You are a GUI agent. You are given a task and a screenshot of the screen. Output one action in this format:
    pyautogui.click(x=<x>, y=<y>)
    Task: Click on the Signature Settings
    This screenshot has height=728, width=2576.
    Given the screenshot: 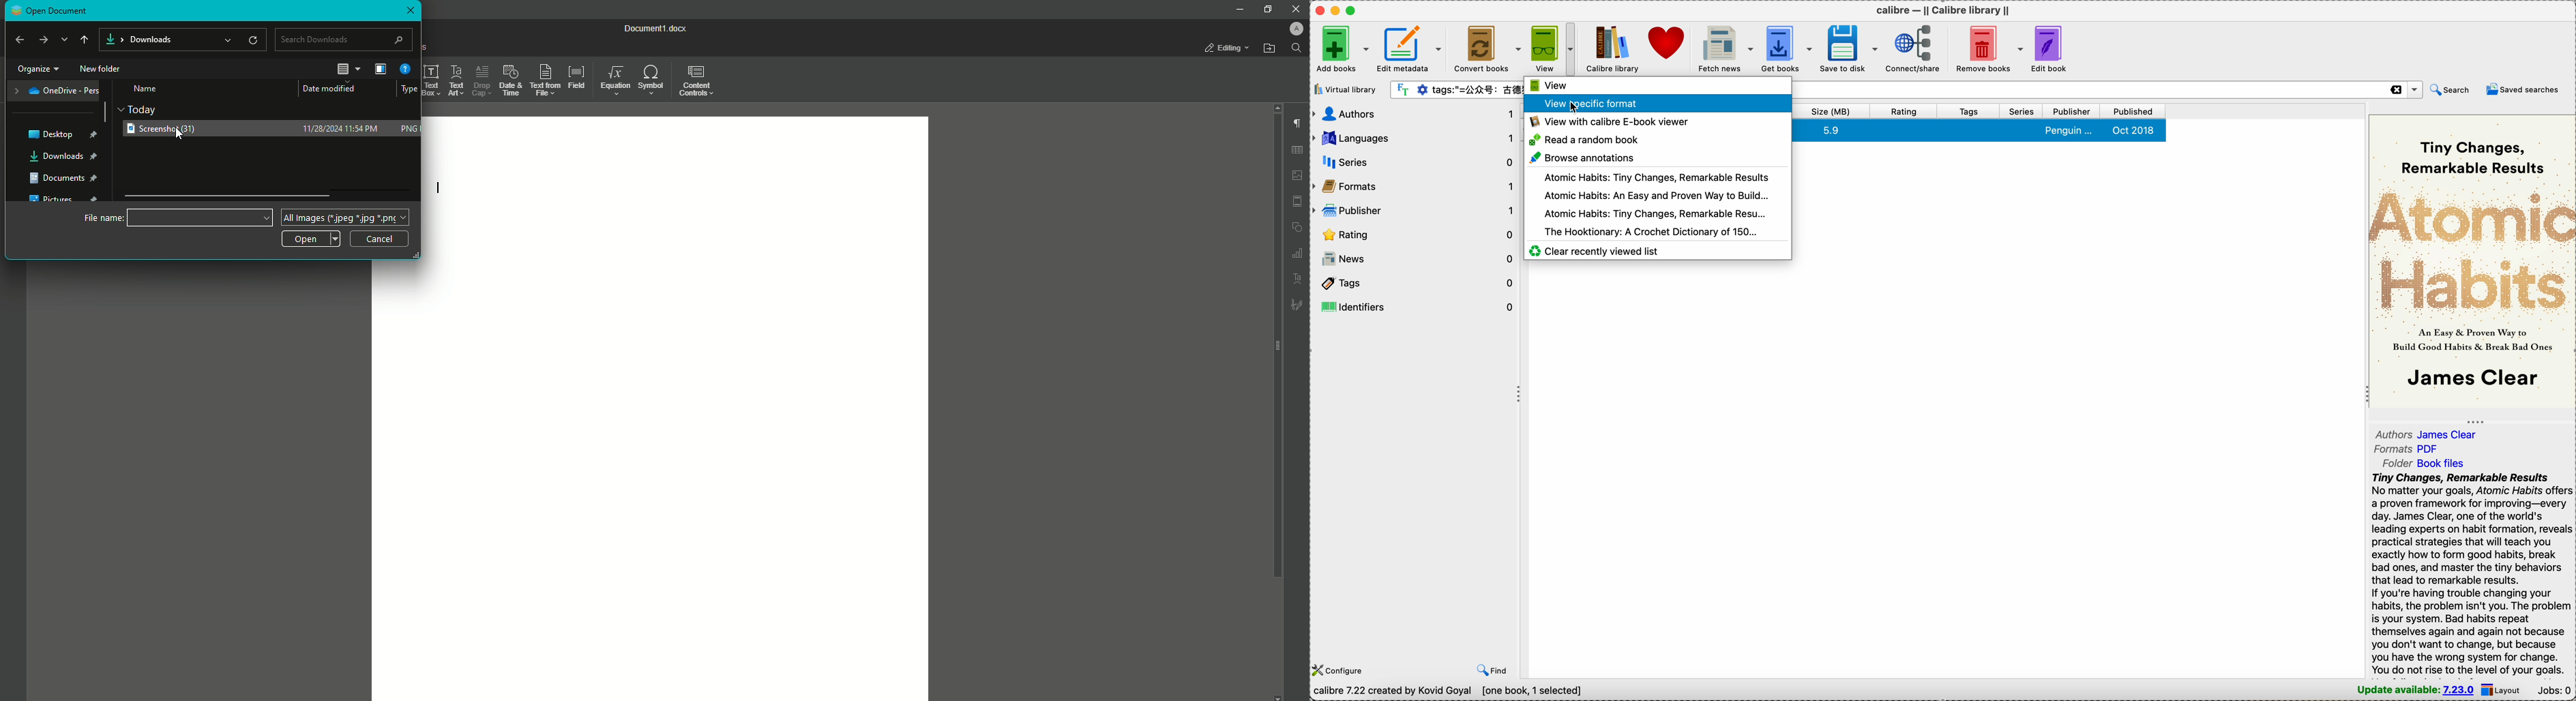 What is the action you would take?
    pyautogui.click(x=1297, y=304)
    